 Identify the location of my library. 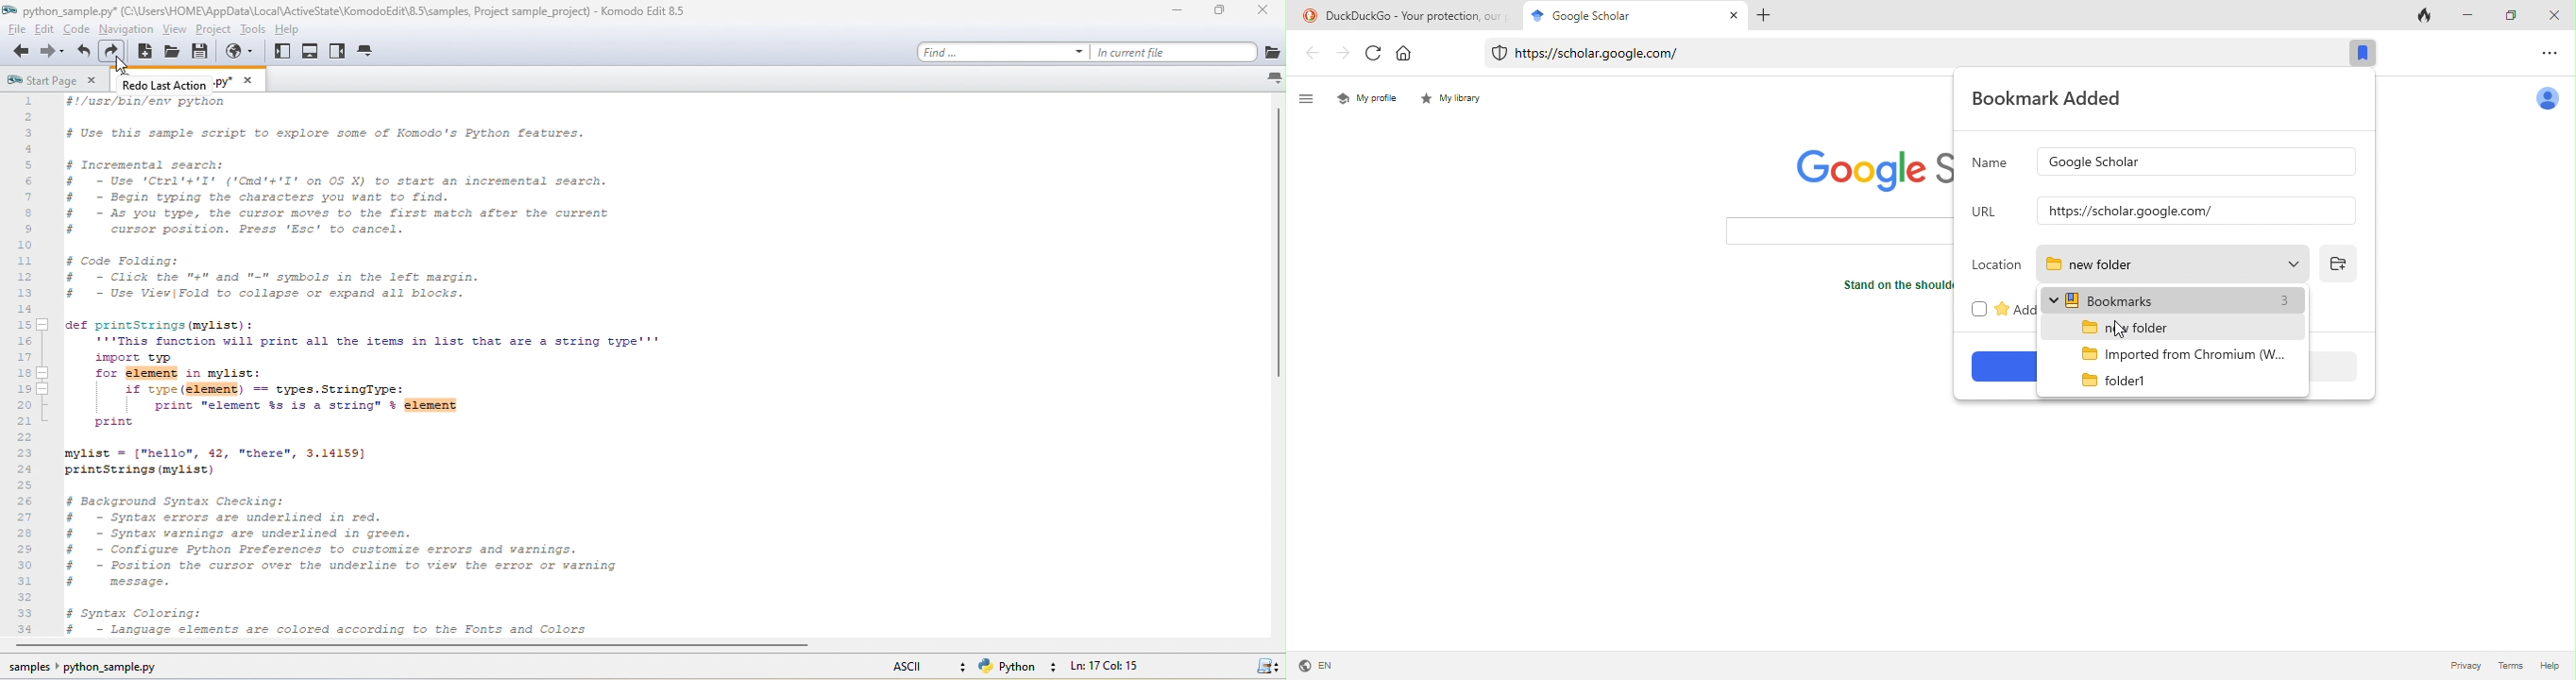
(1457, 102).